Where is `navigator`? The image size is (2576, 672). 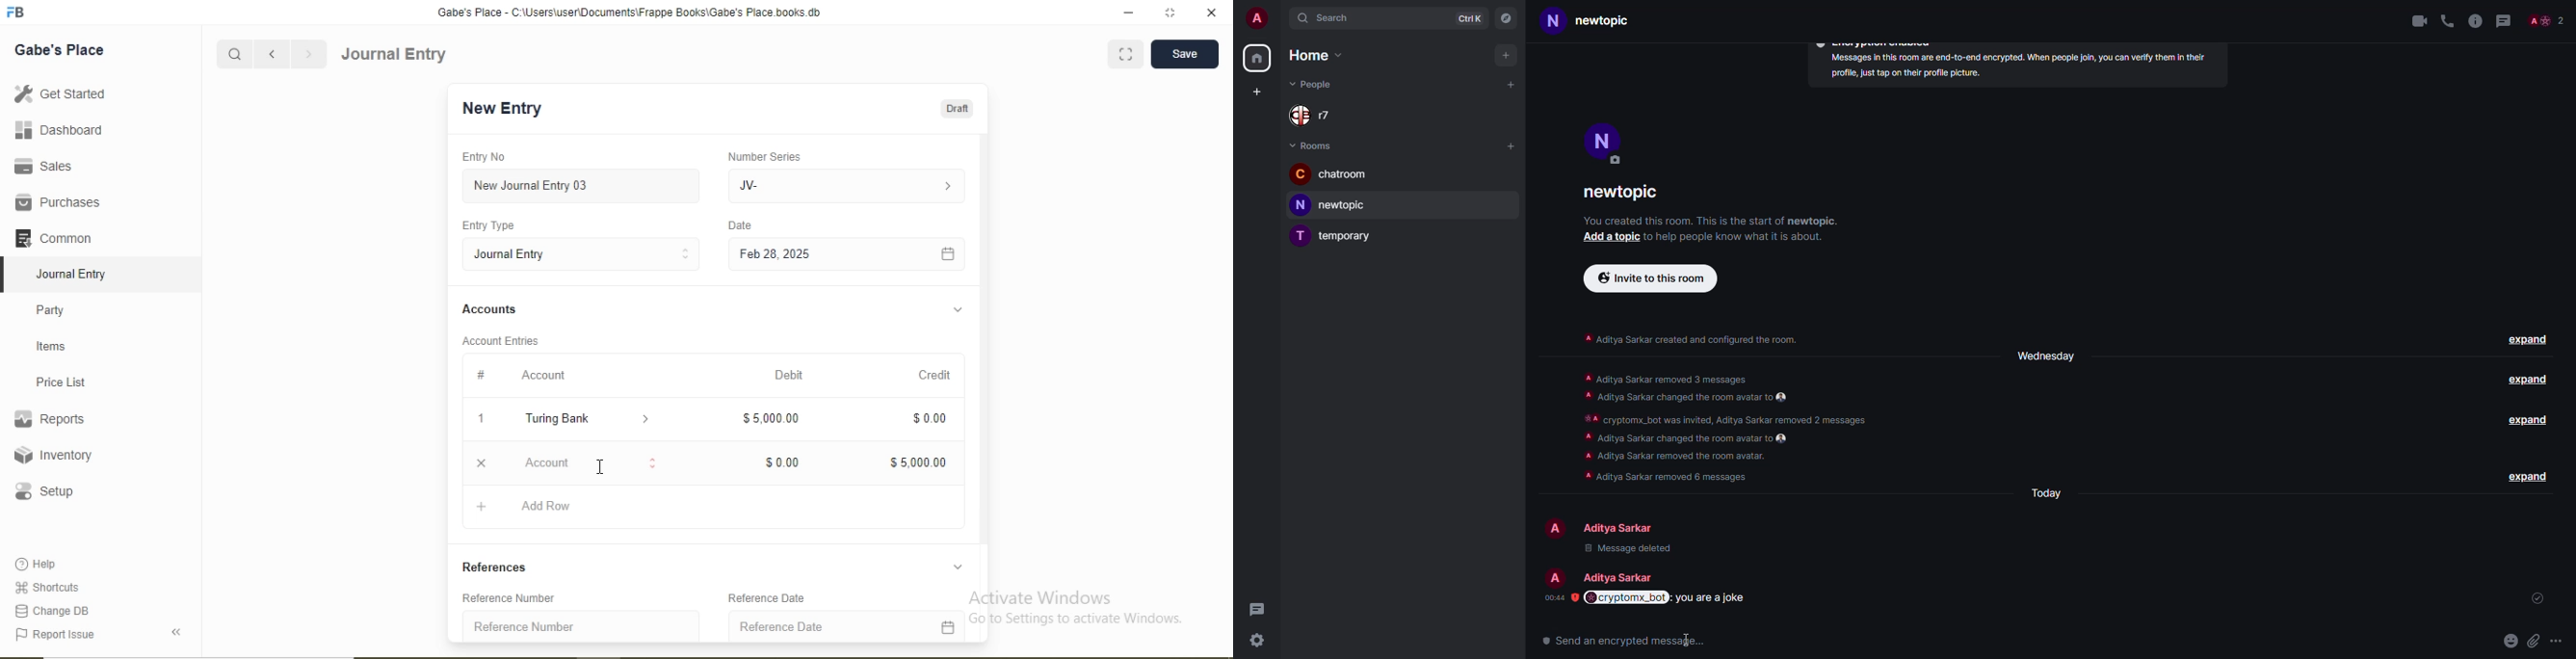
navigator is located at coordinates (1507, 18).